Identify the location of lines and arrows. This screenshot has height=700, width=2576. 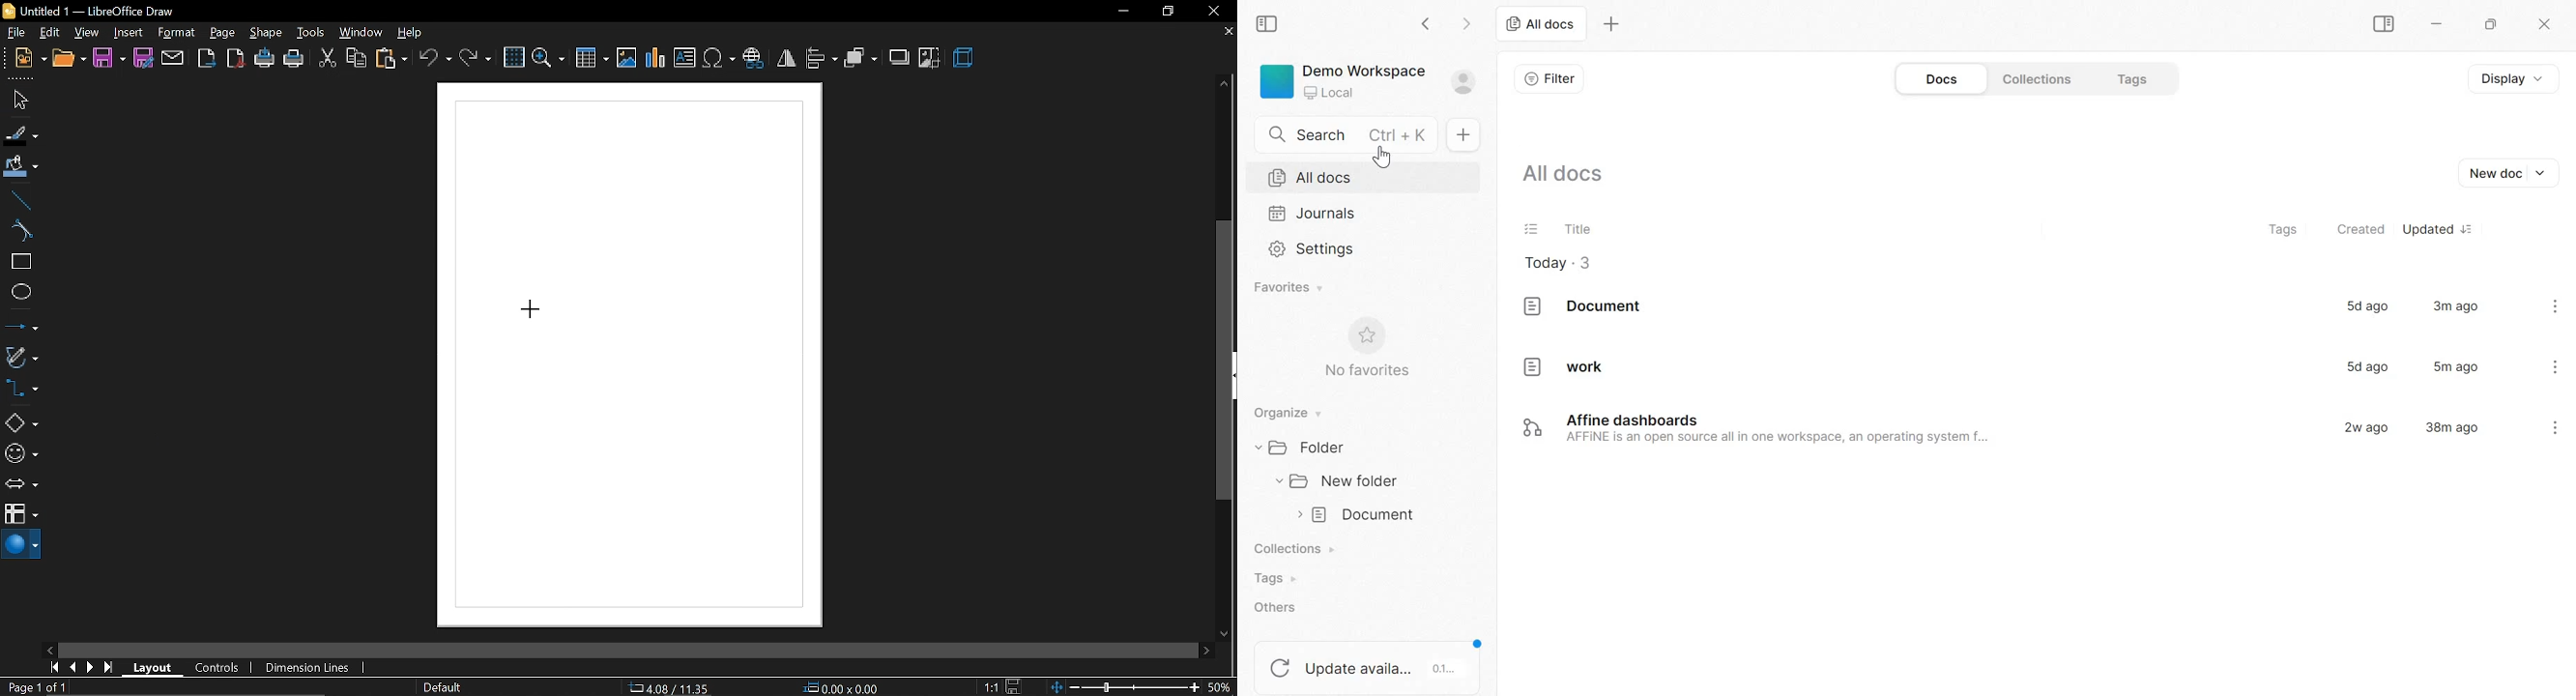
(20, 324).